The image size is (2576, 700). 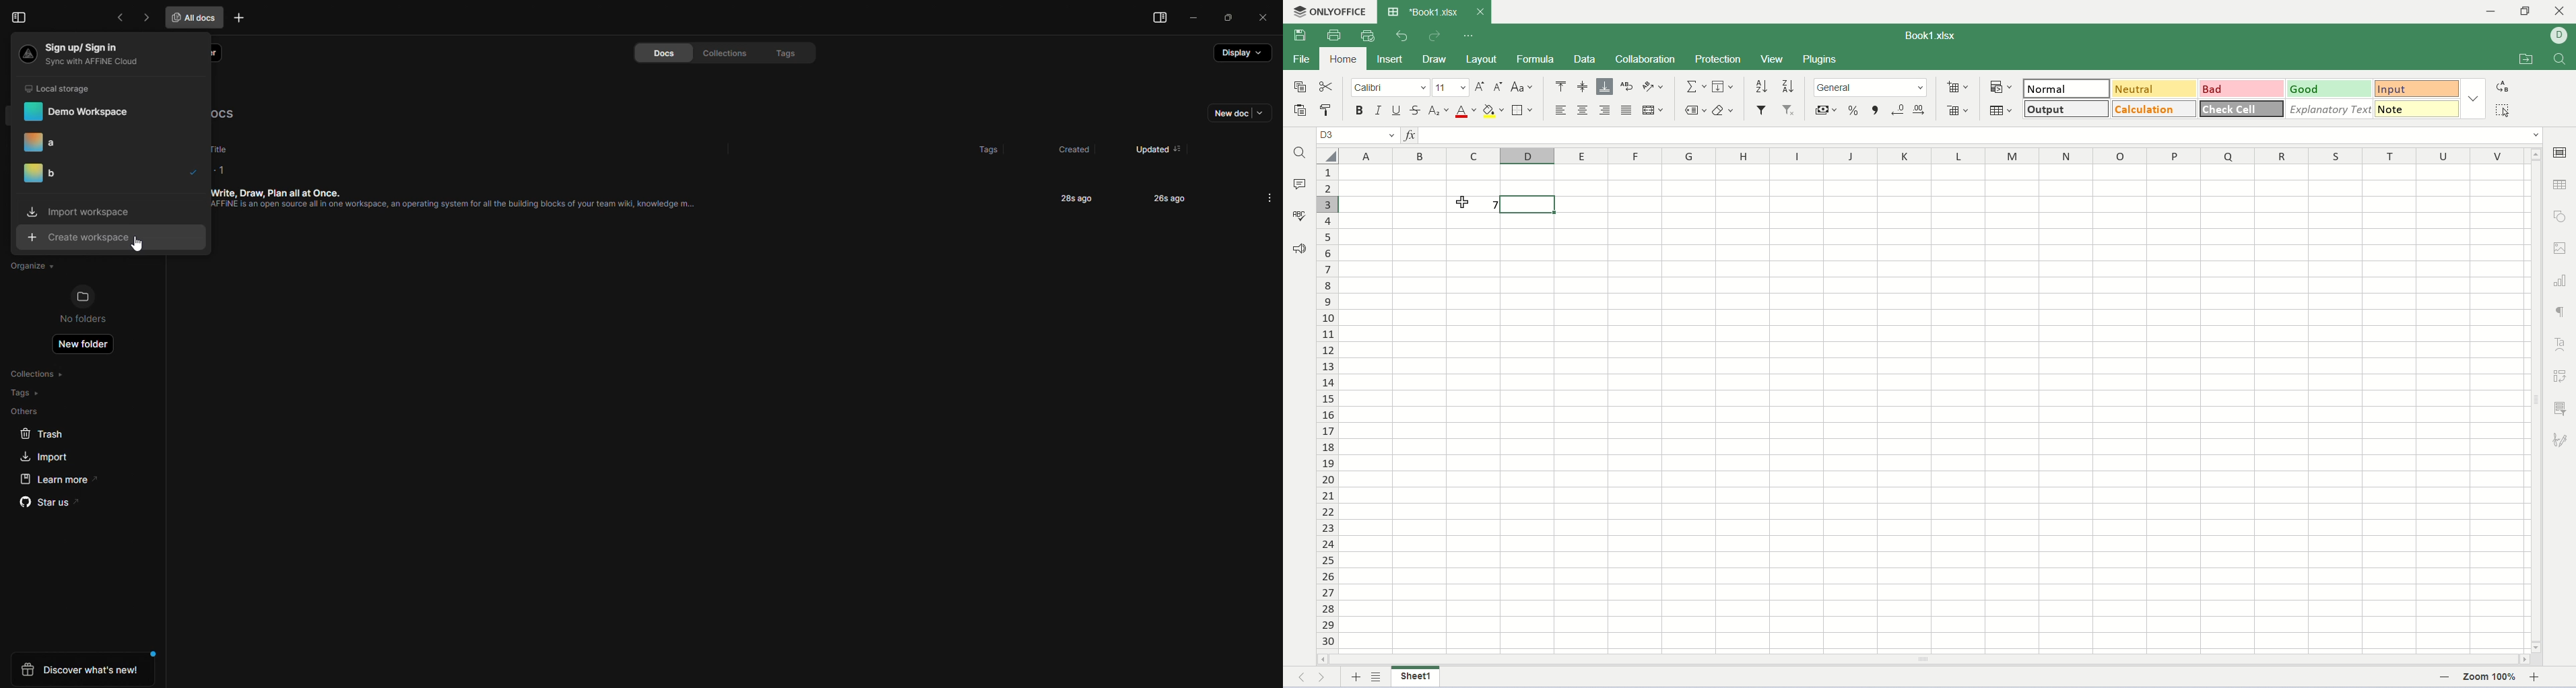 I want to click on quick print, so click(x=1369, y=36).